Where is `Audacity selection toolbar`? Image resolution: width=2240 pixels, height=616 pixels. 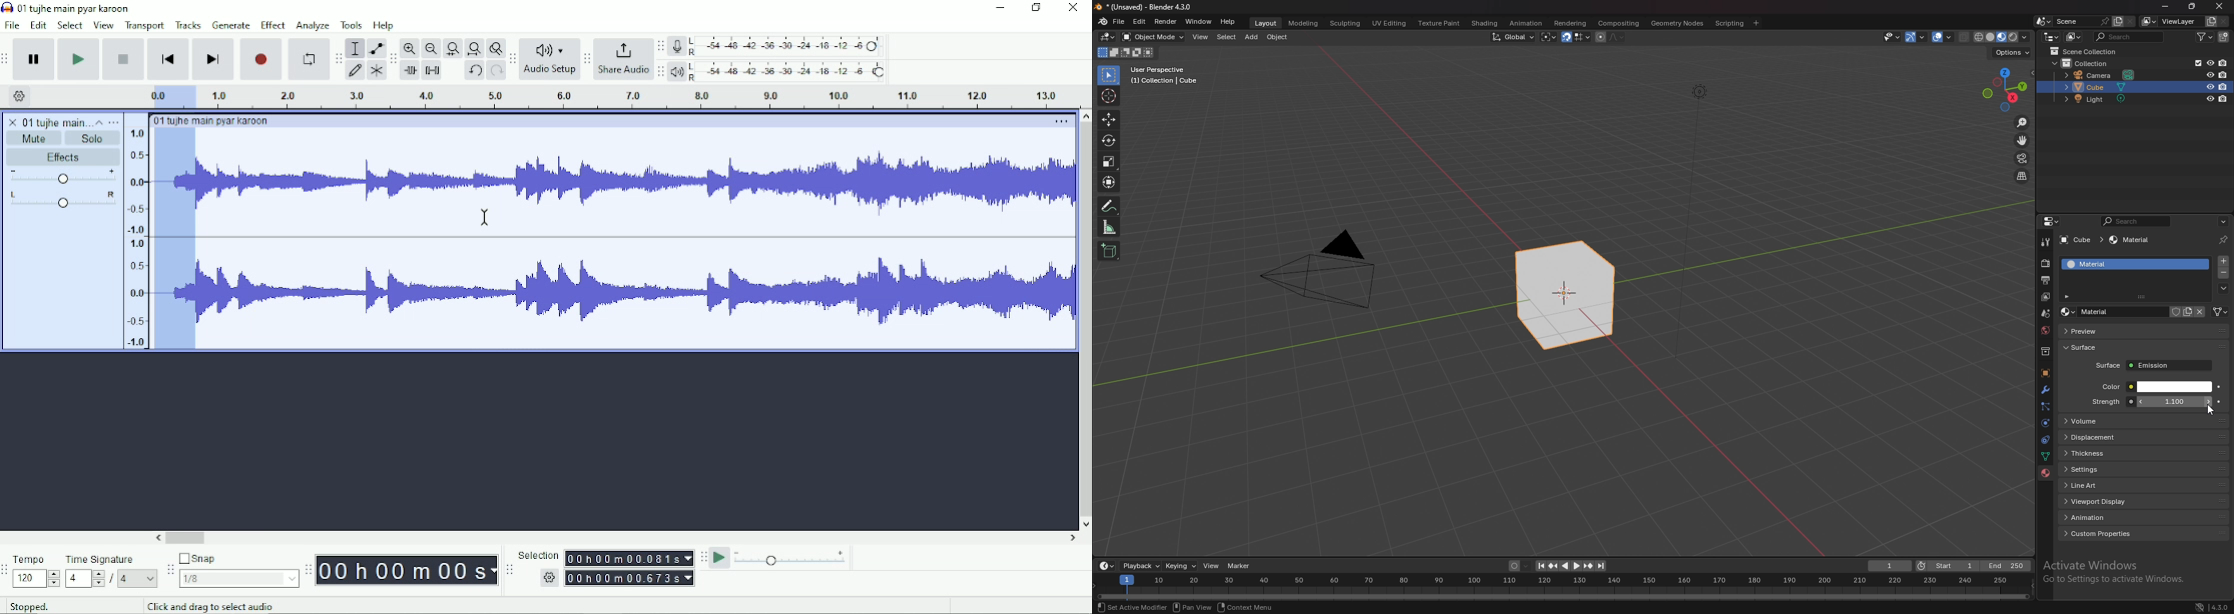 Audacity selection toolbar is located at coordinates (507, 570).